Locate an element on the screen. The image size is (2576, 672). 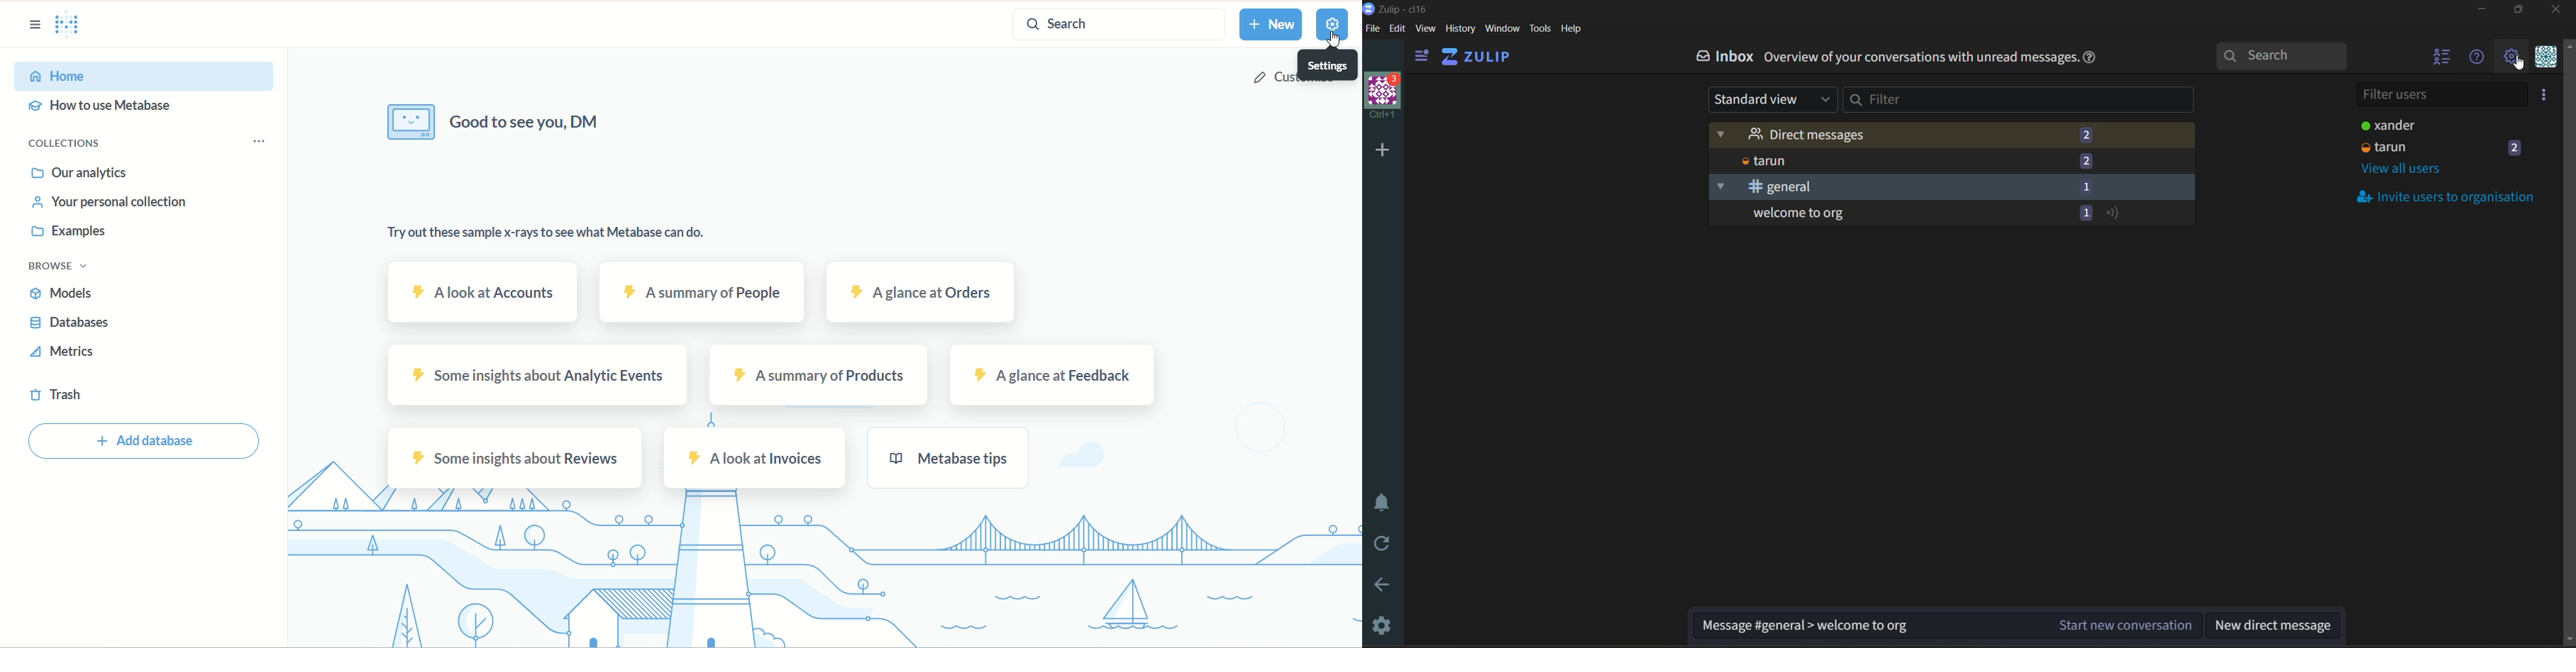
close is located at coordinates (2558, 9).